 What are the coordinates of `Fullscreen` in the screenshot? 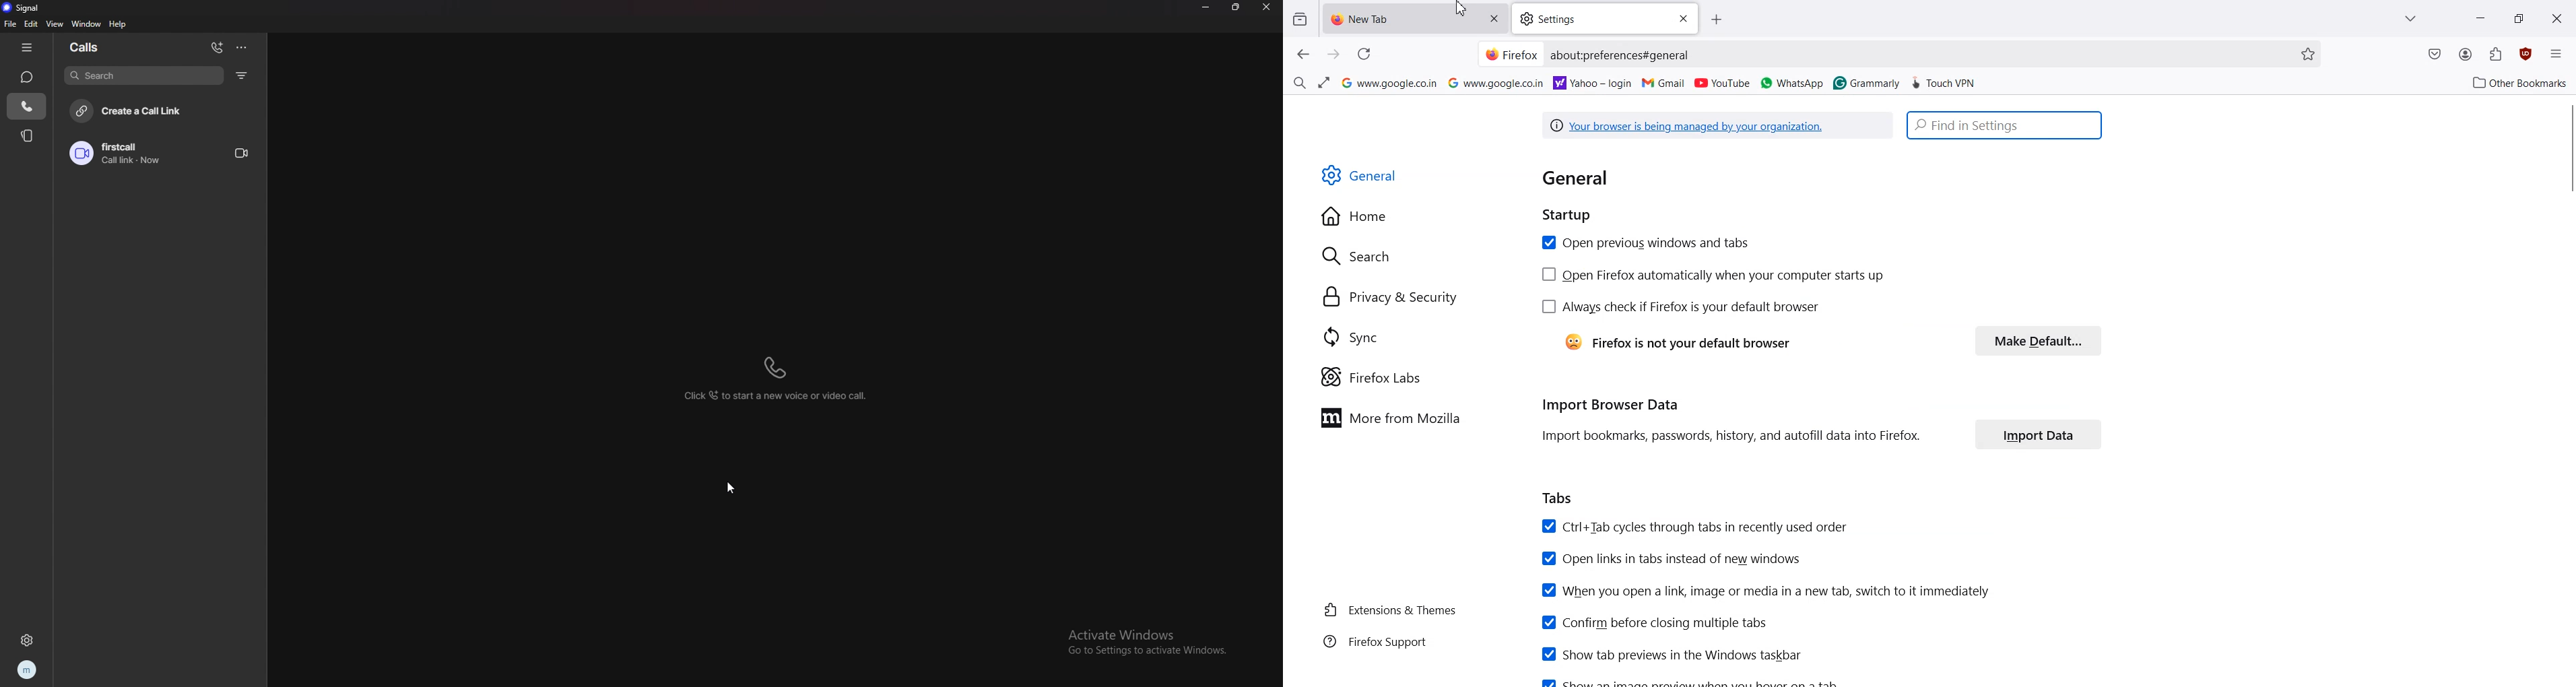 It's located at (1323, 83).